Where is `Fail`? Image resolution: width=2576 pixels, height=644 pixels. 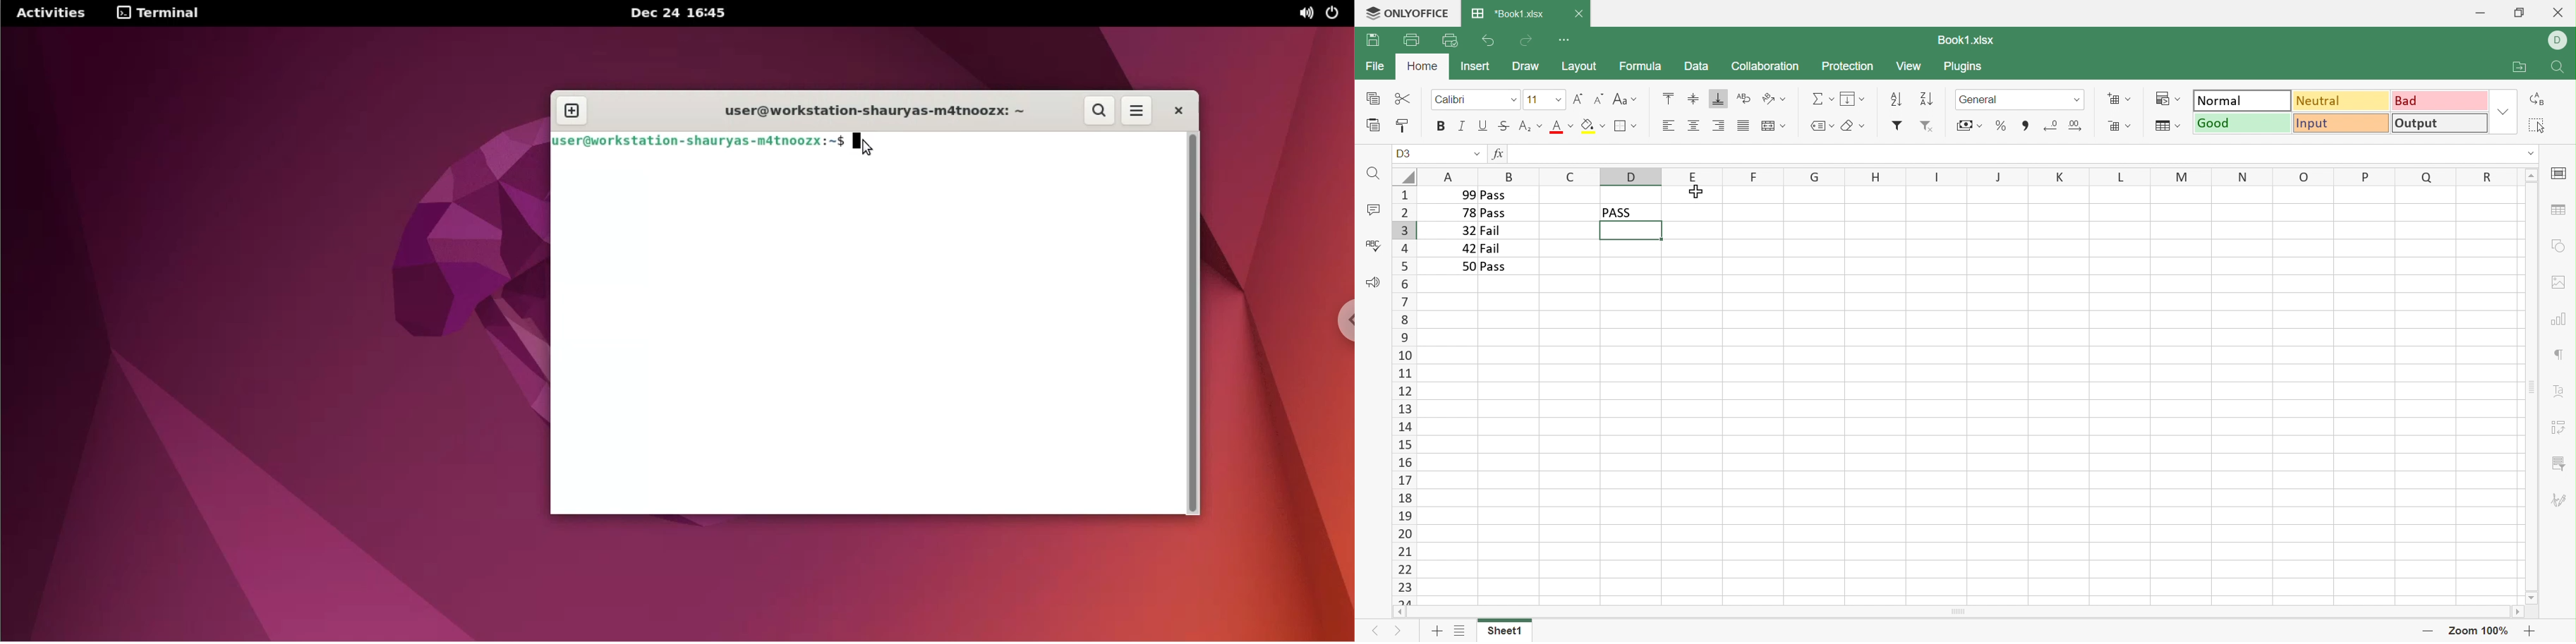 Fail is located at coordinates (1492, 248).